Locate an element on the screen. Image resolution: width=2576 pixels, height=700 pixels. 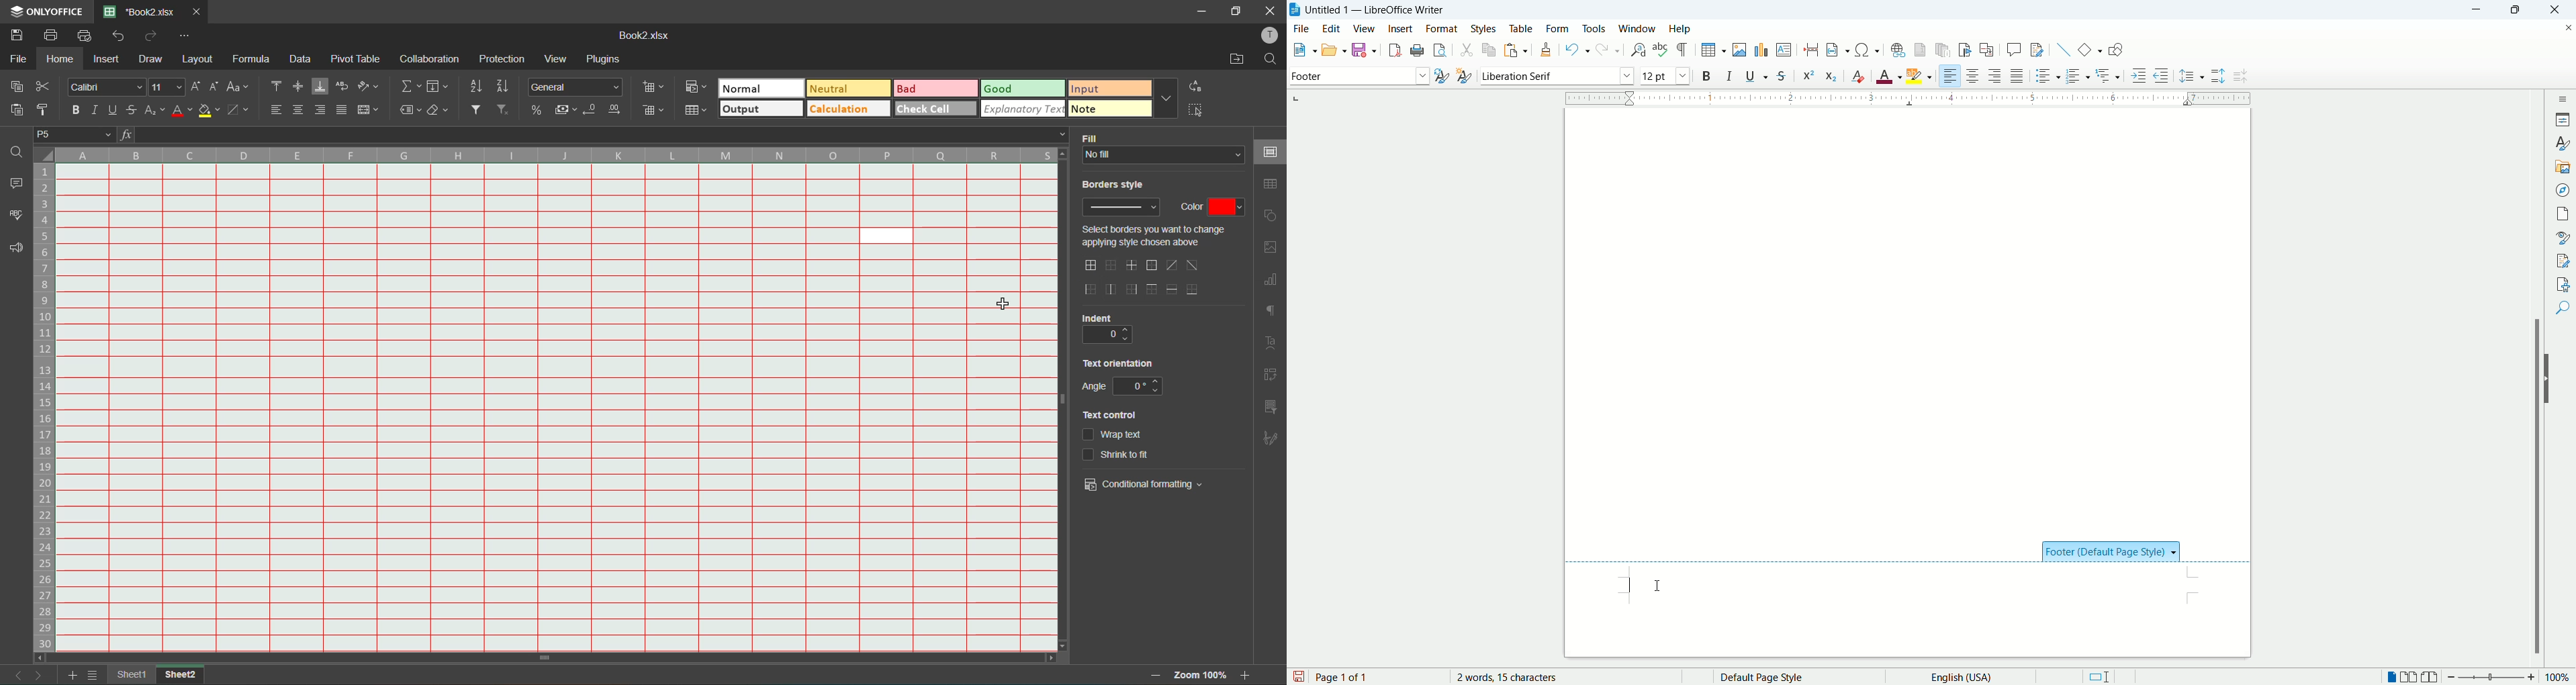
save is located at coordinates (1366, 49).